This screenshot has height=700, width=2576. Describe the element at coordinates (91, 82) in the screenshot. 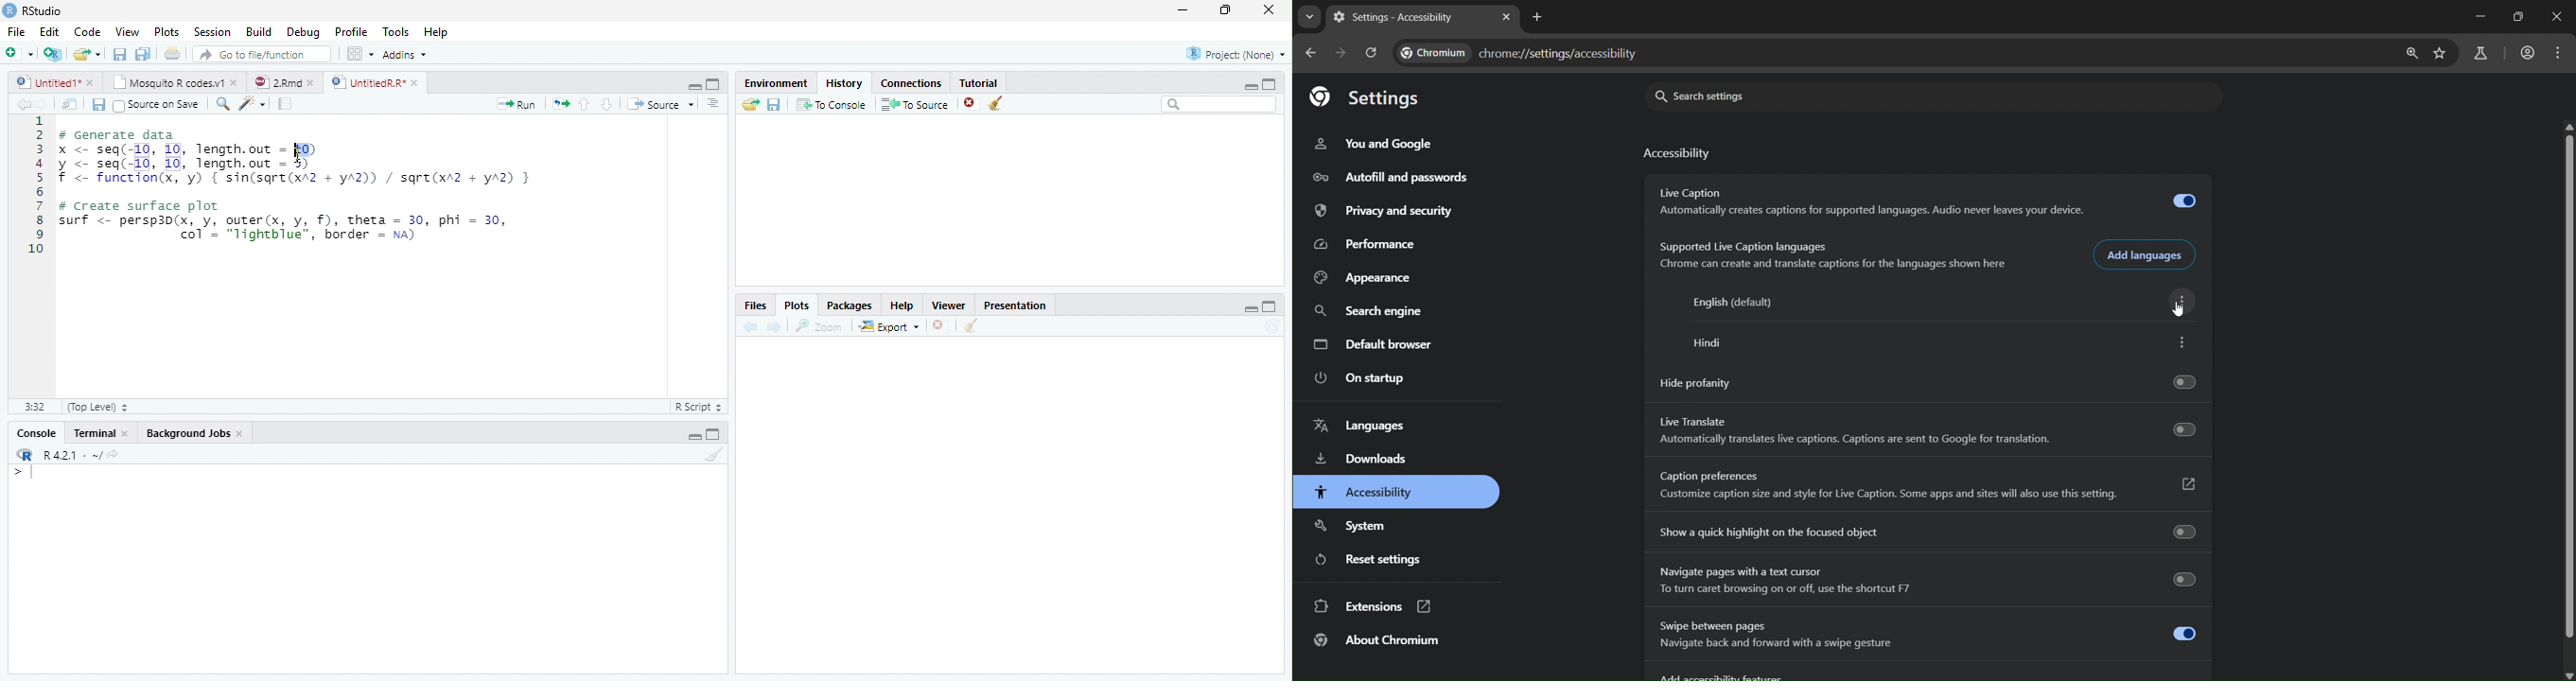

I see `close` at that location.